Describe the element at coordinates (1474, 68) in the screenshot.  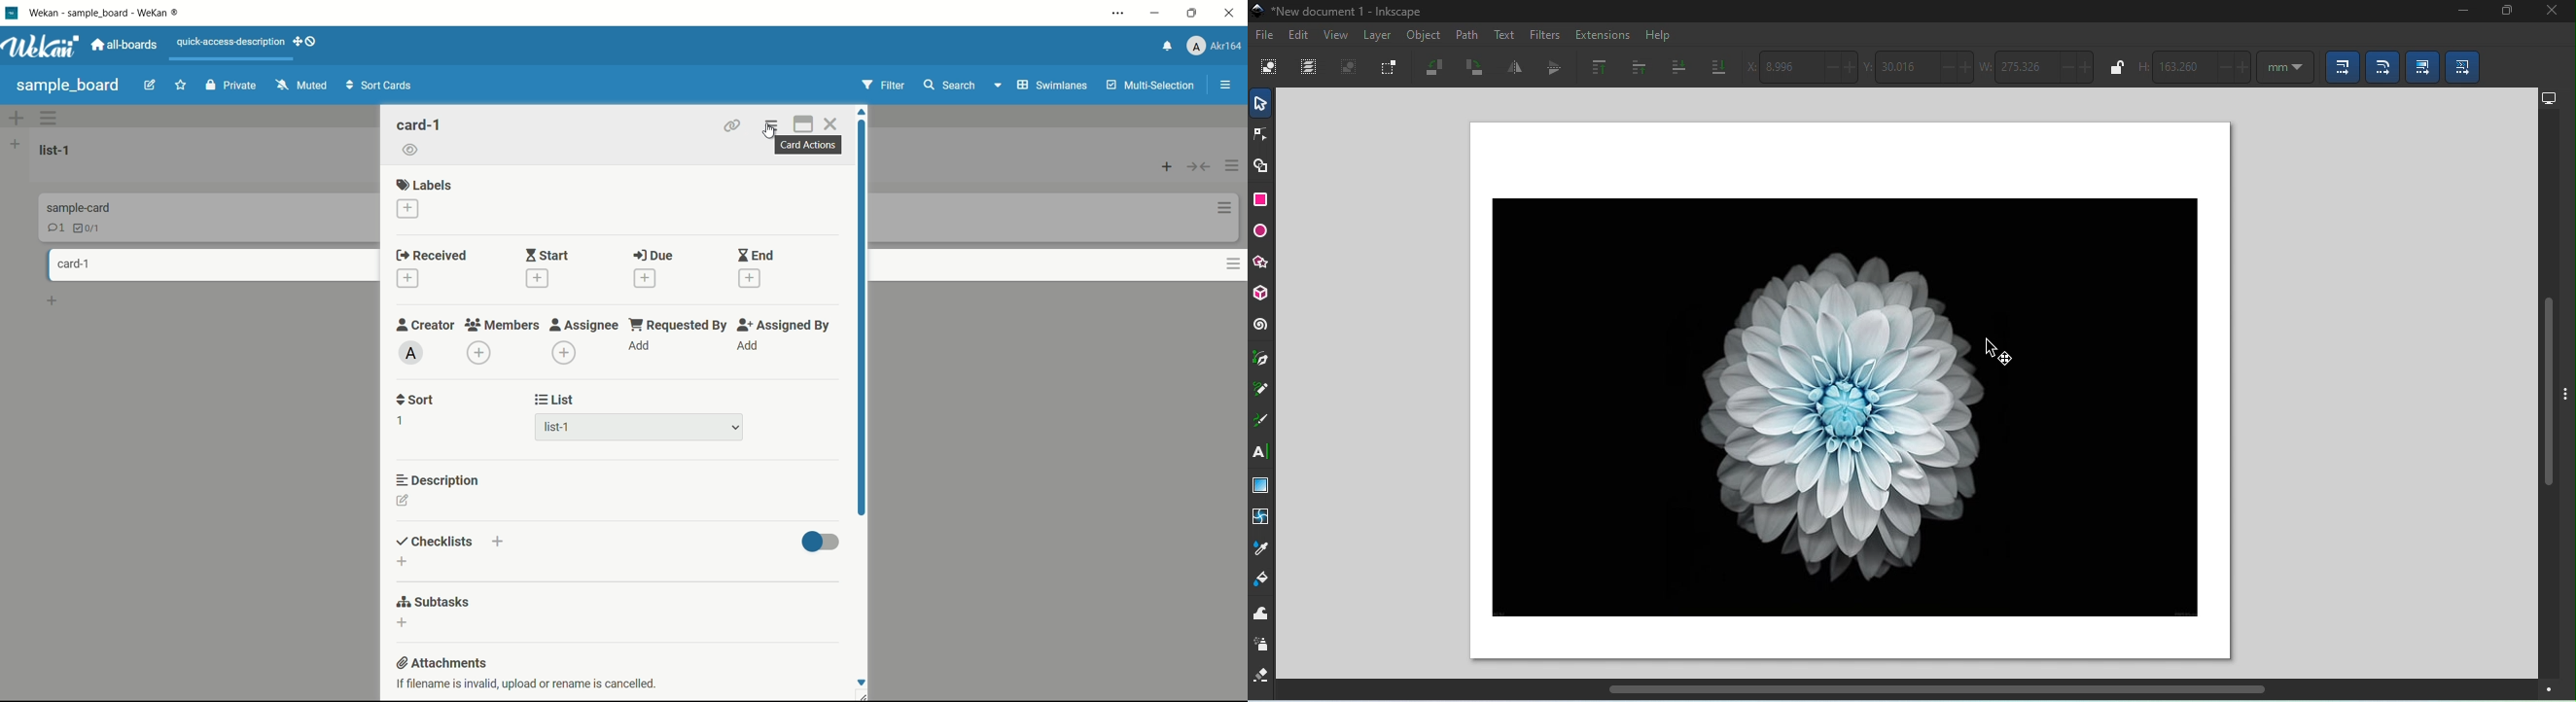
I see `Object rotate 90` at that location.